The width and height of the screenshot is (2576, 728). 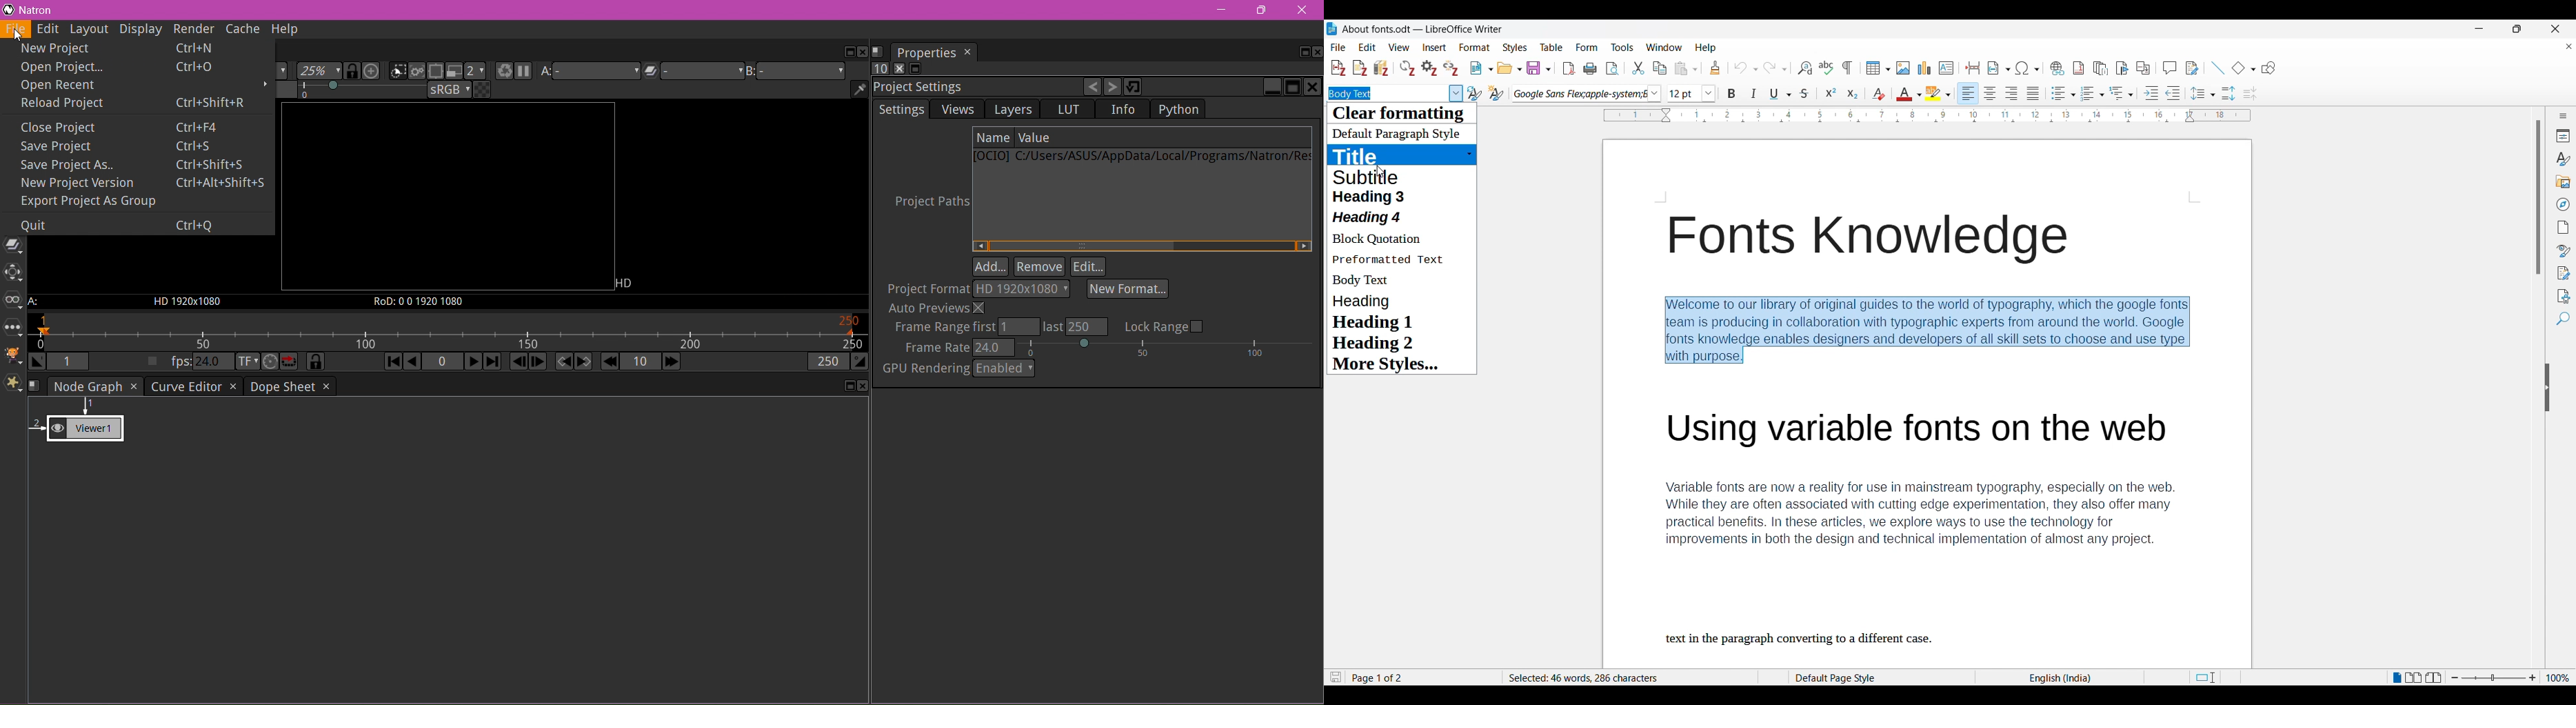 What do you see at coordinates (1435, 48) in the screenshot?
I see `Insert menu` at bounding box center [1435, 48].